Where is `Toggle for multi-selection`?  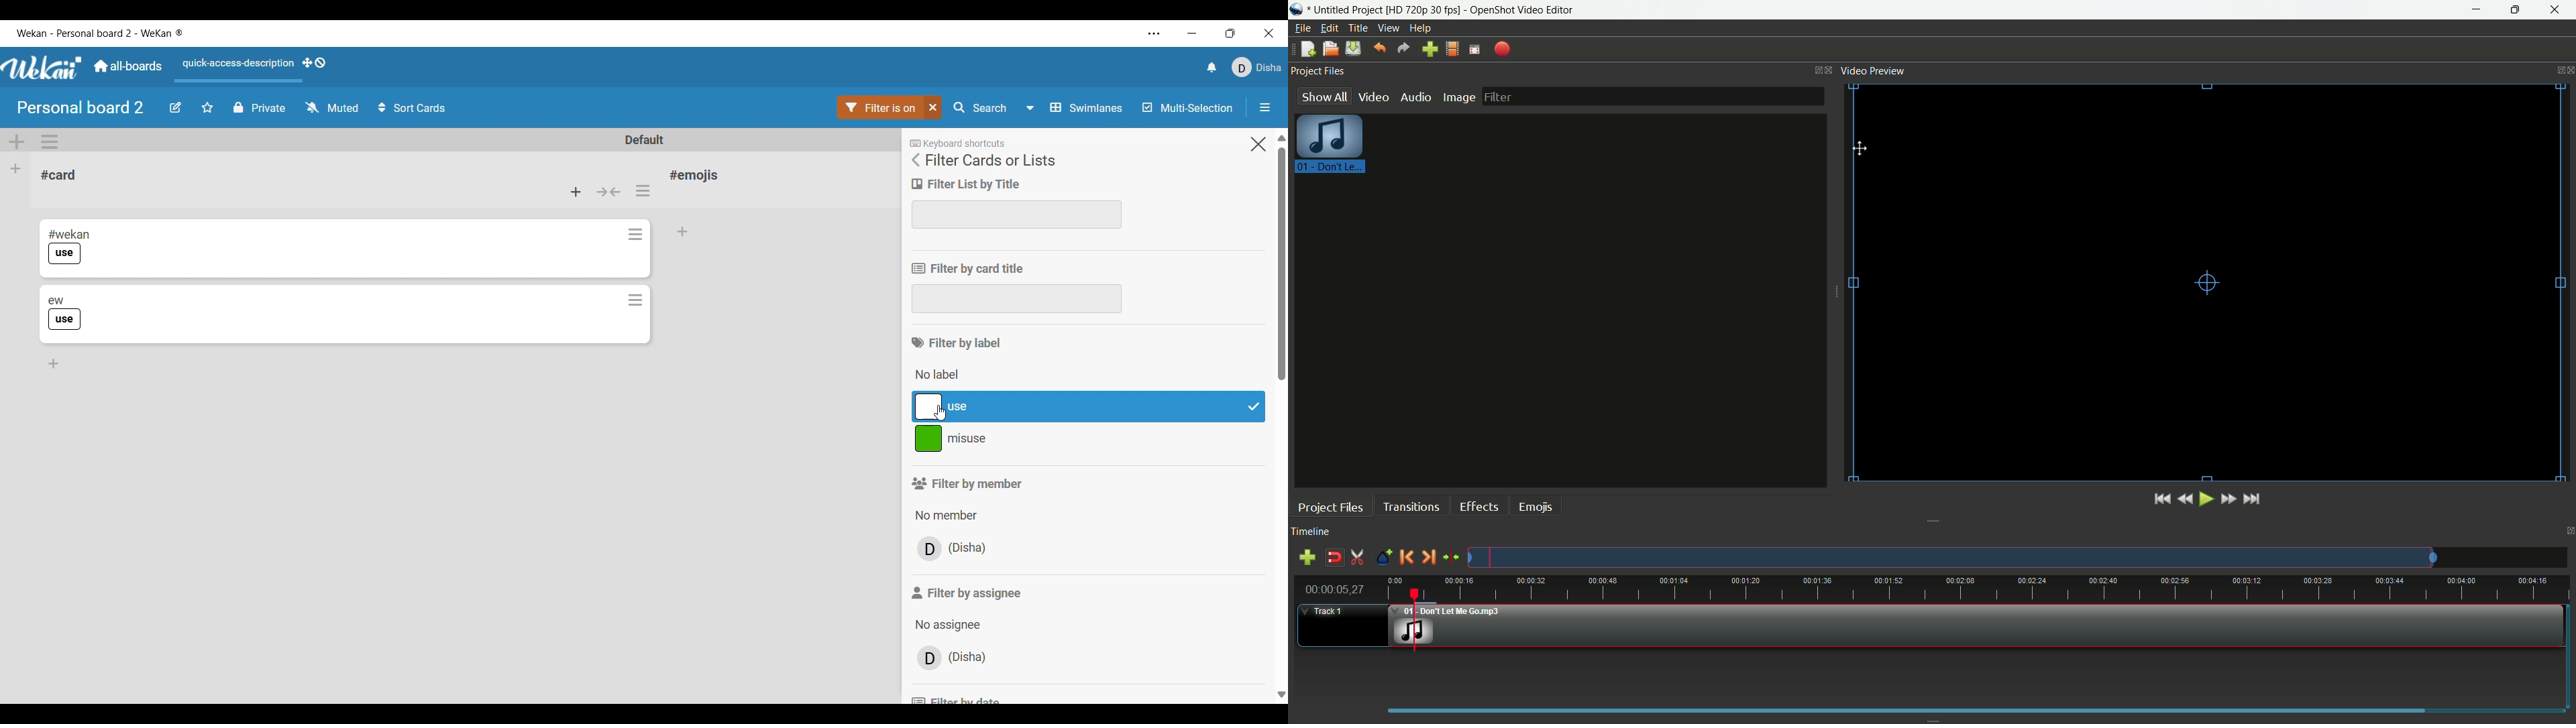 Toggle for multi-selection is located at coordinates (1188, 107).